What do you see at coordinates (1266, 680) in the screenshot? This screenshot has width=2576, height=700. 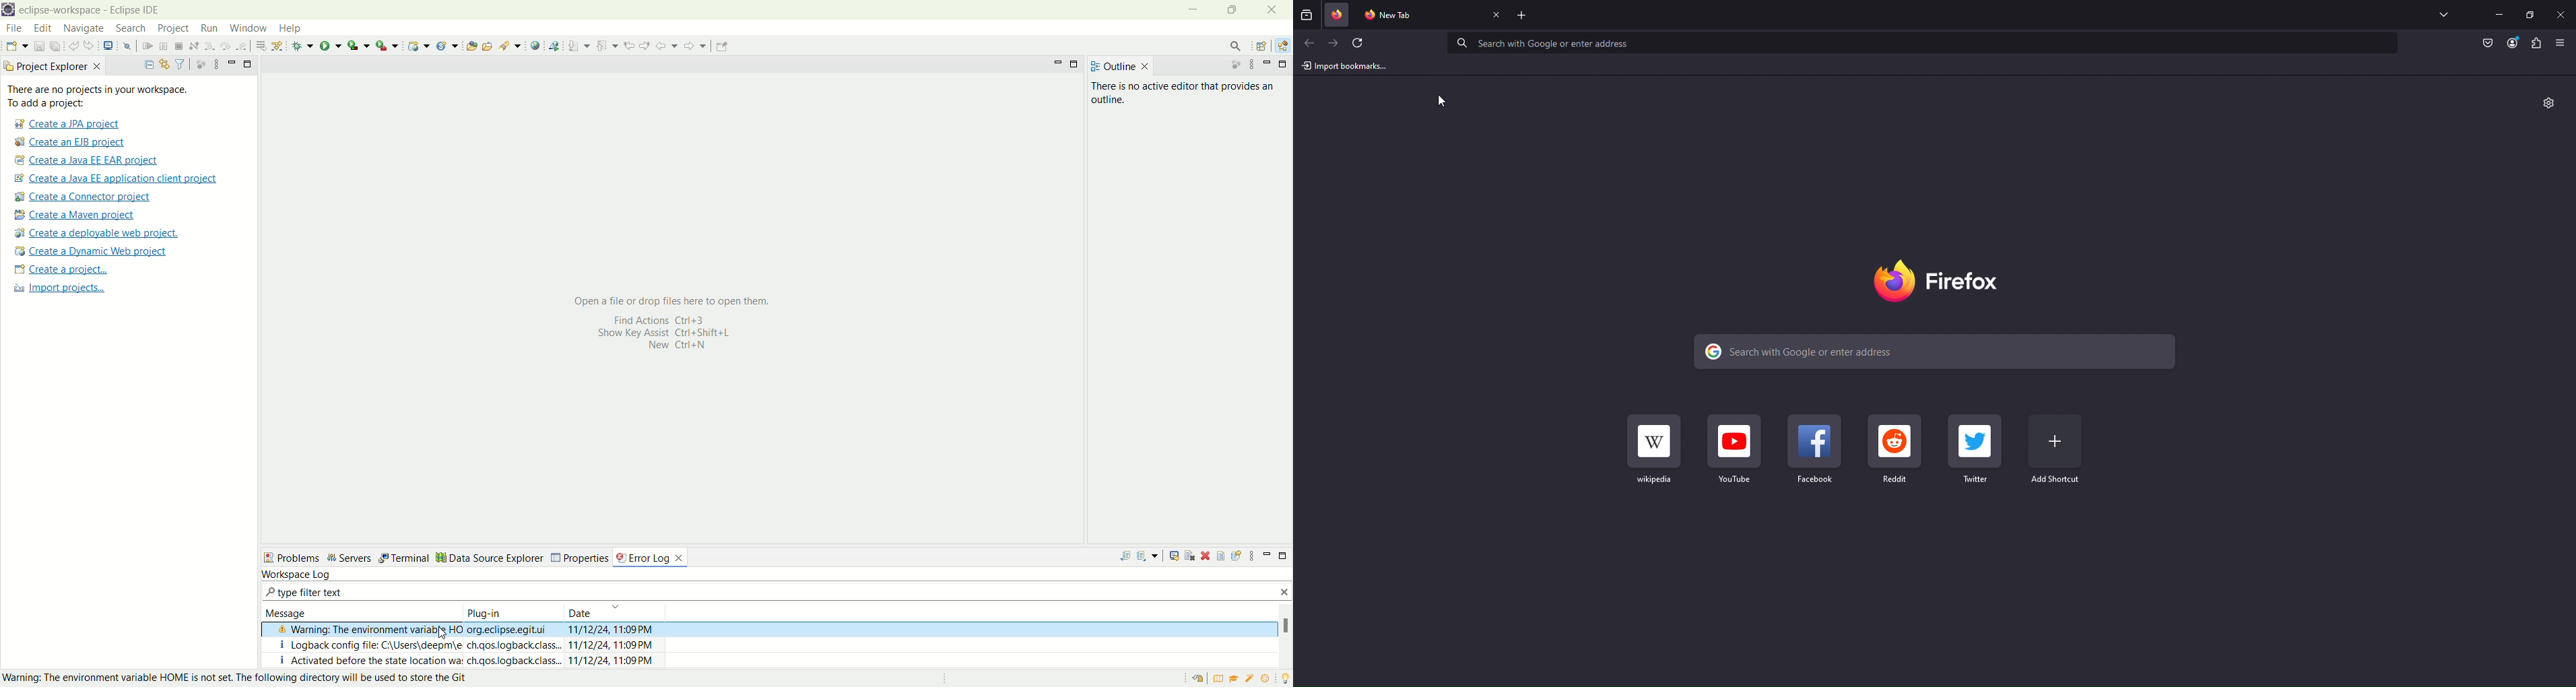 I see `what's new` at bounding box center [1266, 680].